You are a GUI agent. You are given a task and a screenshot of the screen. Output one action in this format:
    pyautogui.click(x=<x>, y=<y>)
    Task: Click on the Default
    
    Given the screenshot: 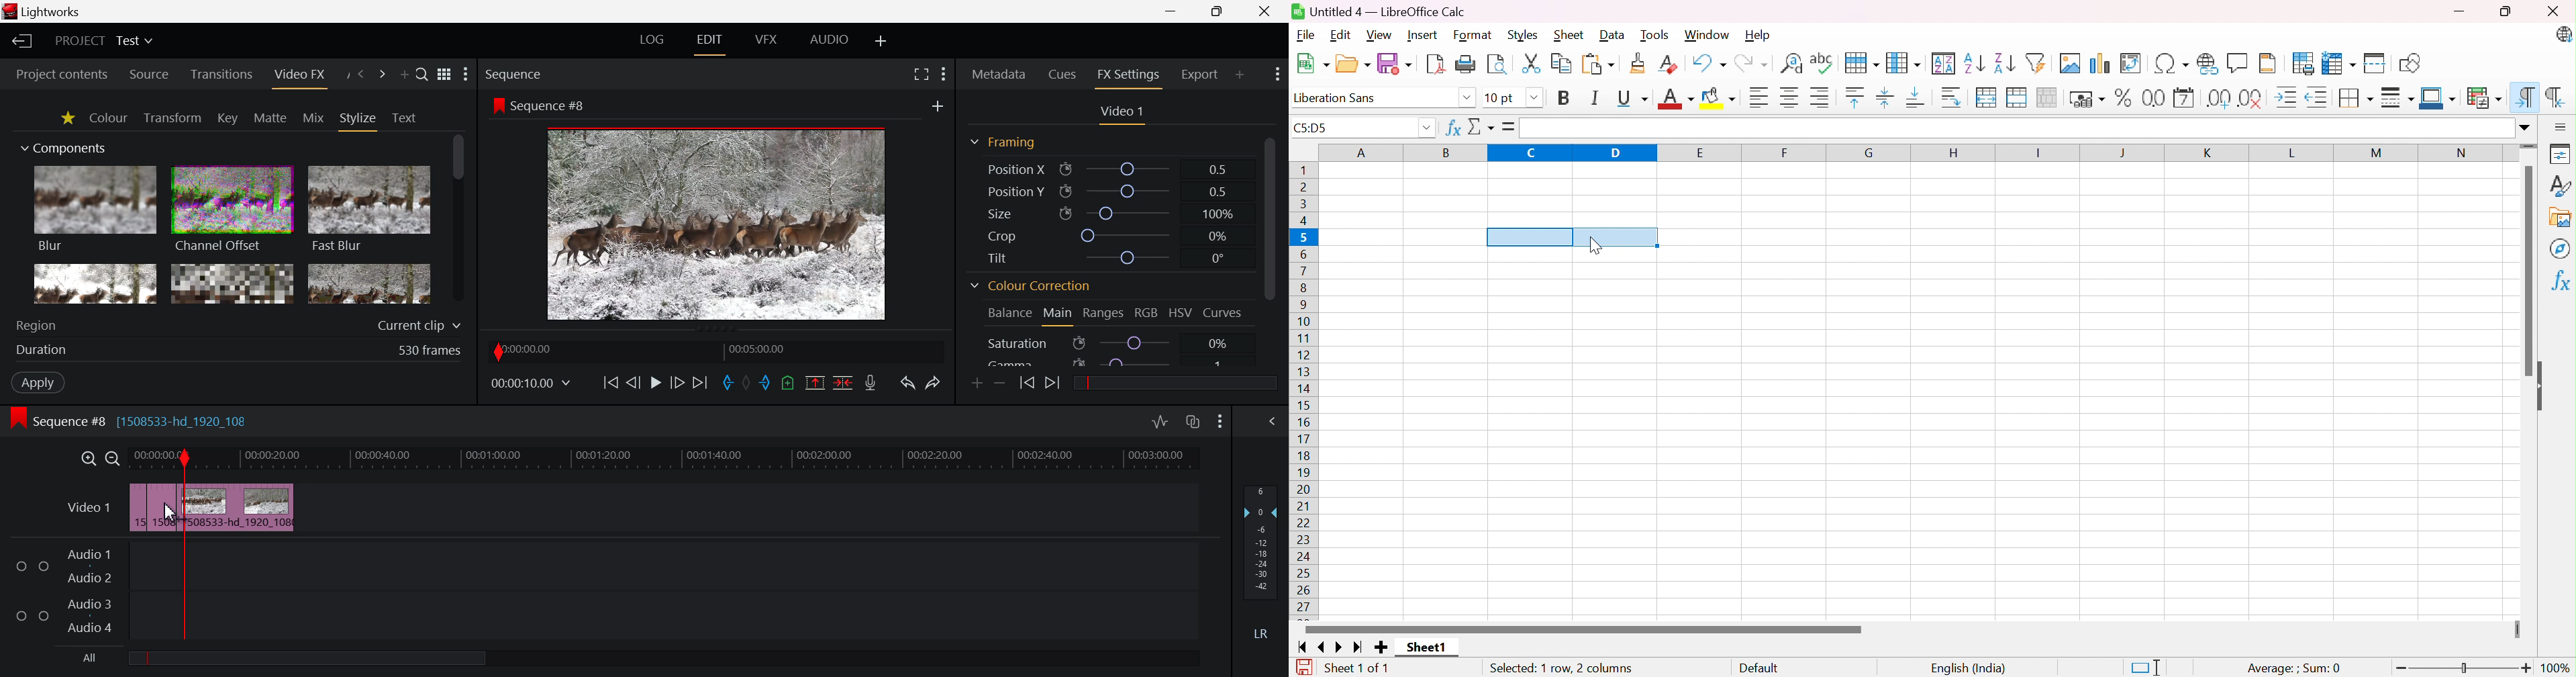 What is the action you would take?
    pyautogui.click(x=1761, y=666)
    